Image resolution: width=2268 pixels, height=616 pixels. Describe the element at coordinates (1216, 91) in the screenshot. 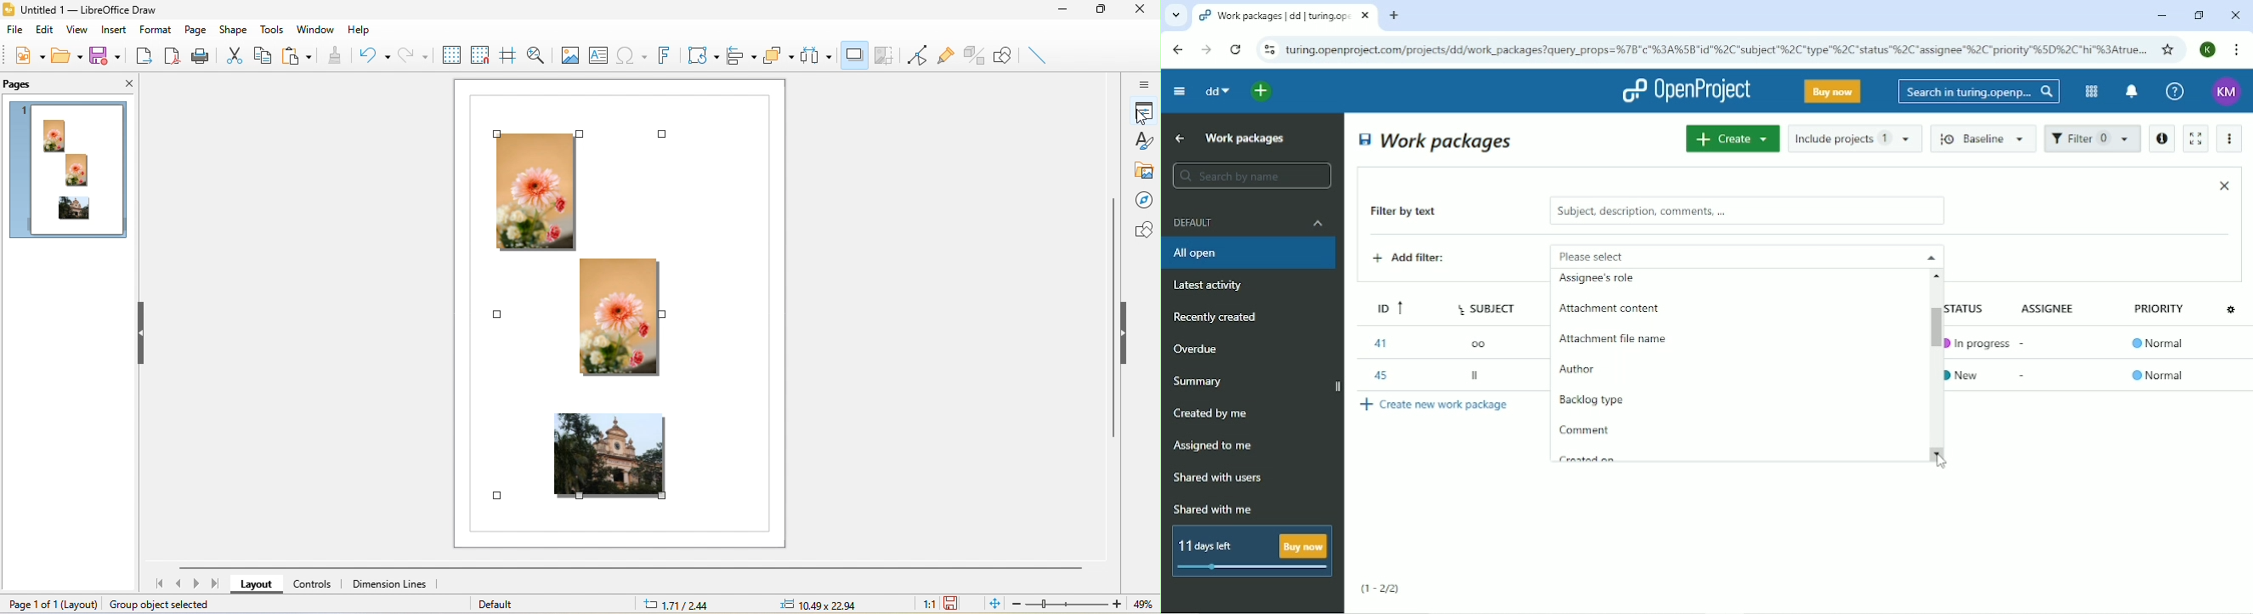

I see `dd` at that location.